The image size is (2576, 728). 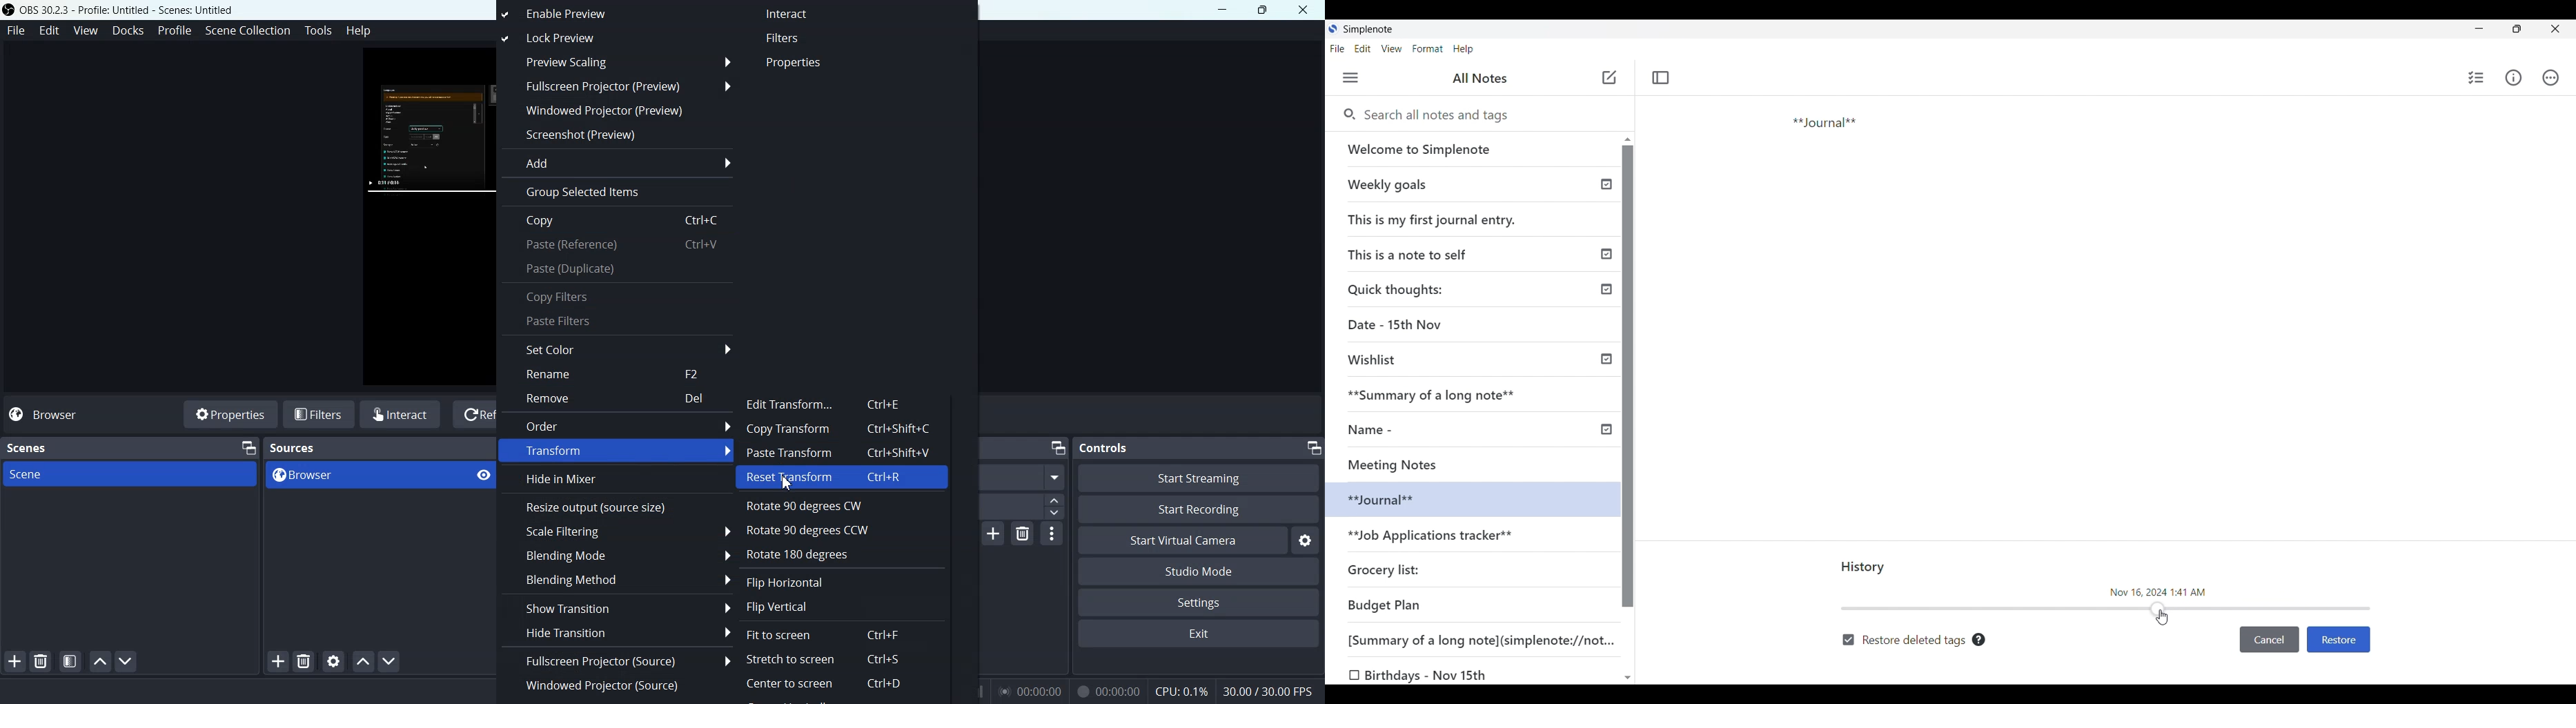 What do you see at coordinates (246, 447) in the screenshot?
I see `Minimize` at bounding box center [246, 447].